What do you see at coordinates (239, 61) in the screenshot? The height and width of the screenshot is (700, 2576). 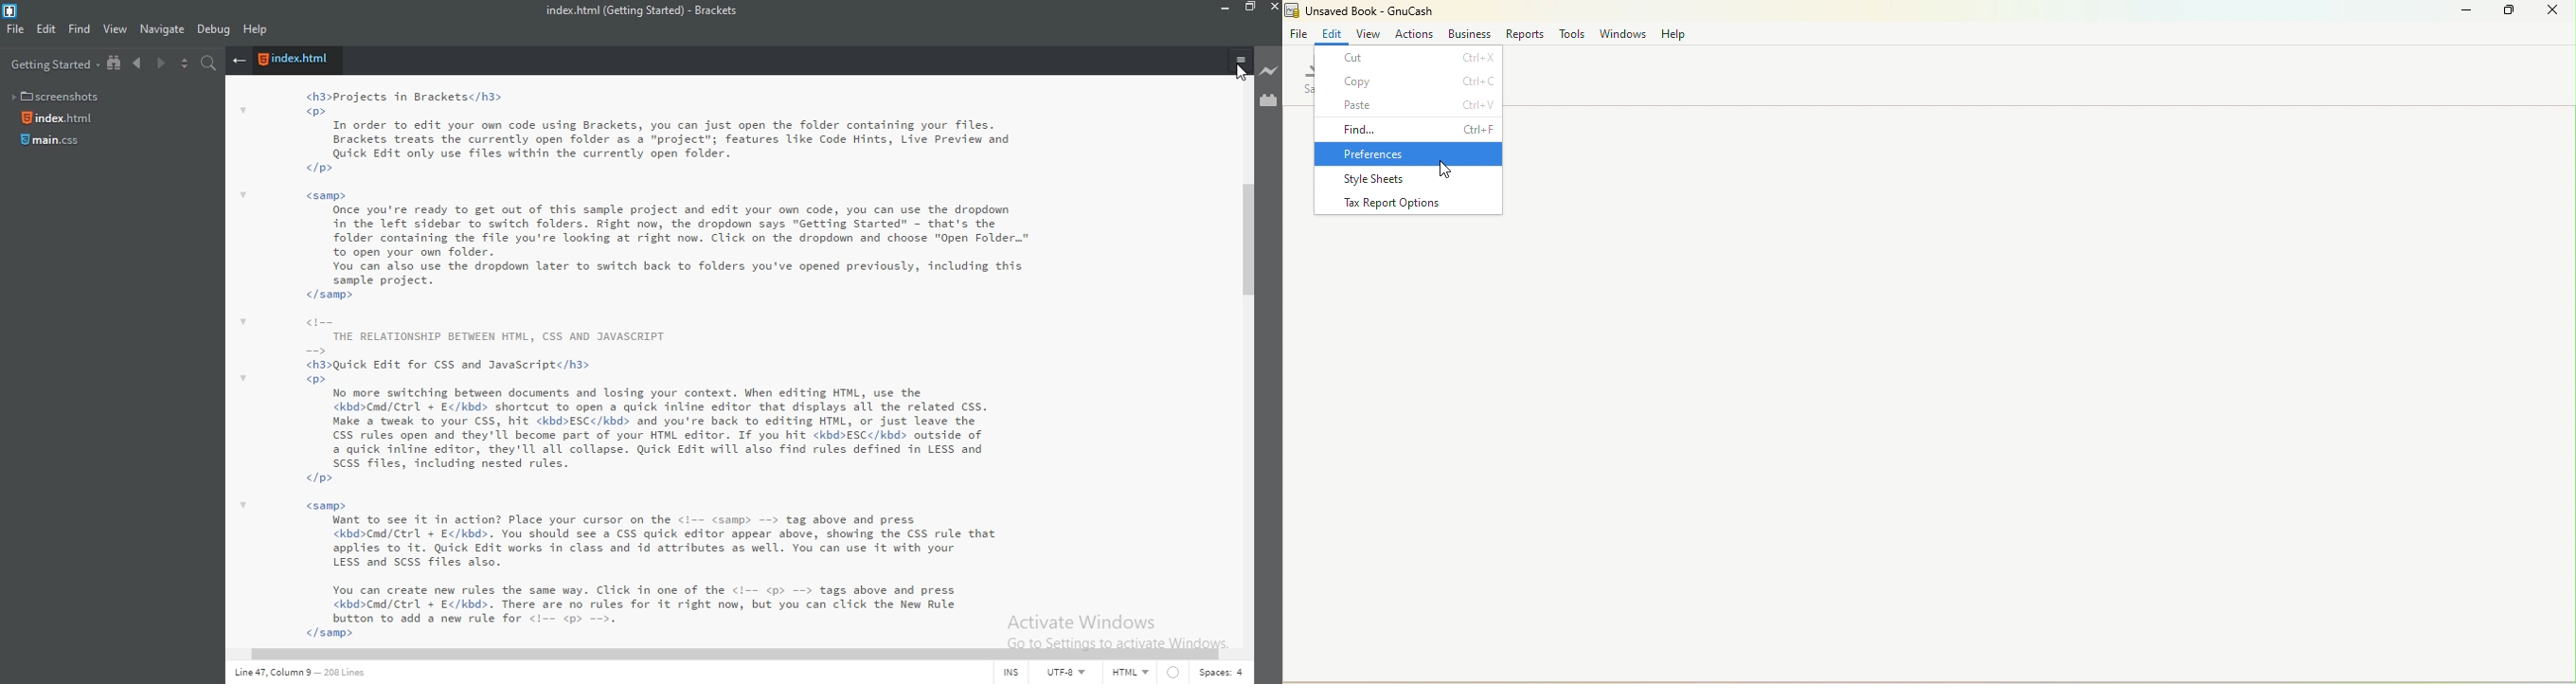 I see `close menu` at bounding box center [239, 61].